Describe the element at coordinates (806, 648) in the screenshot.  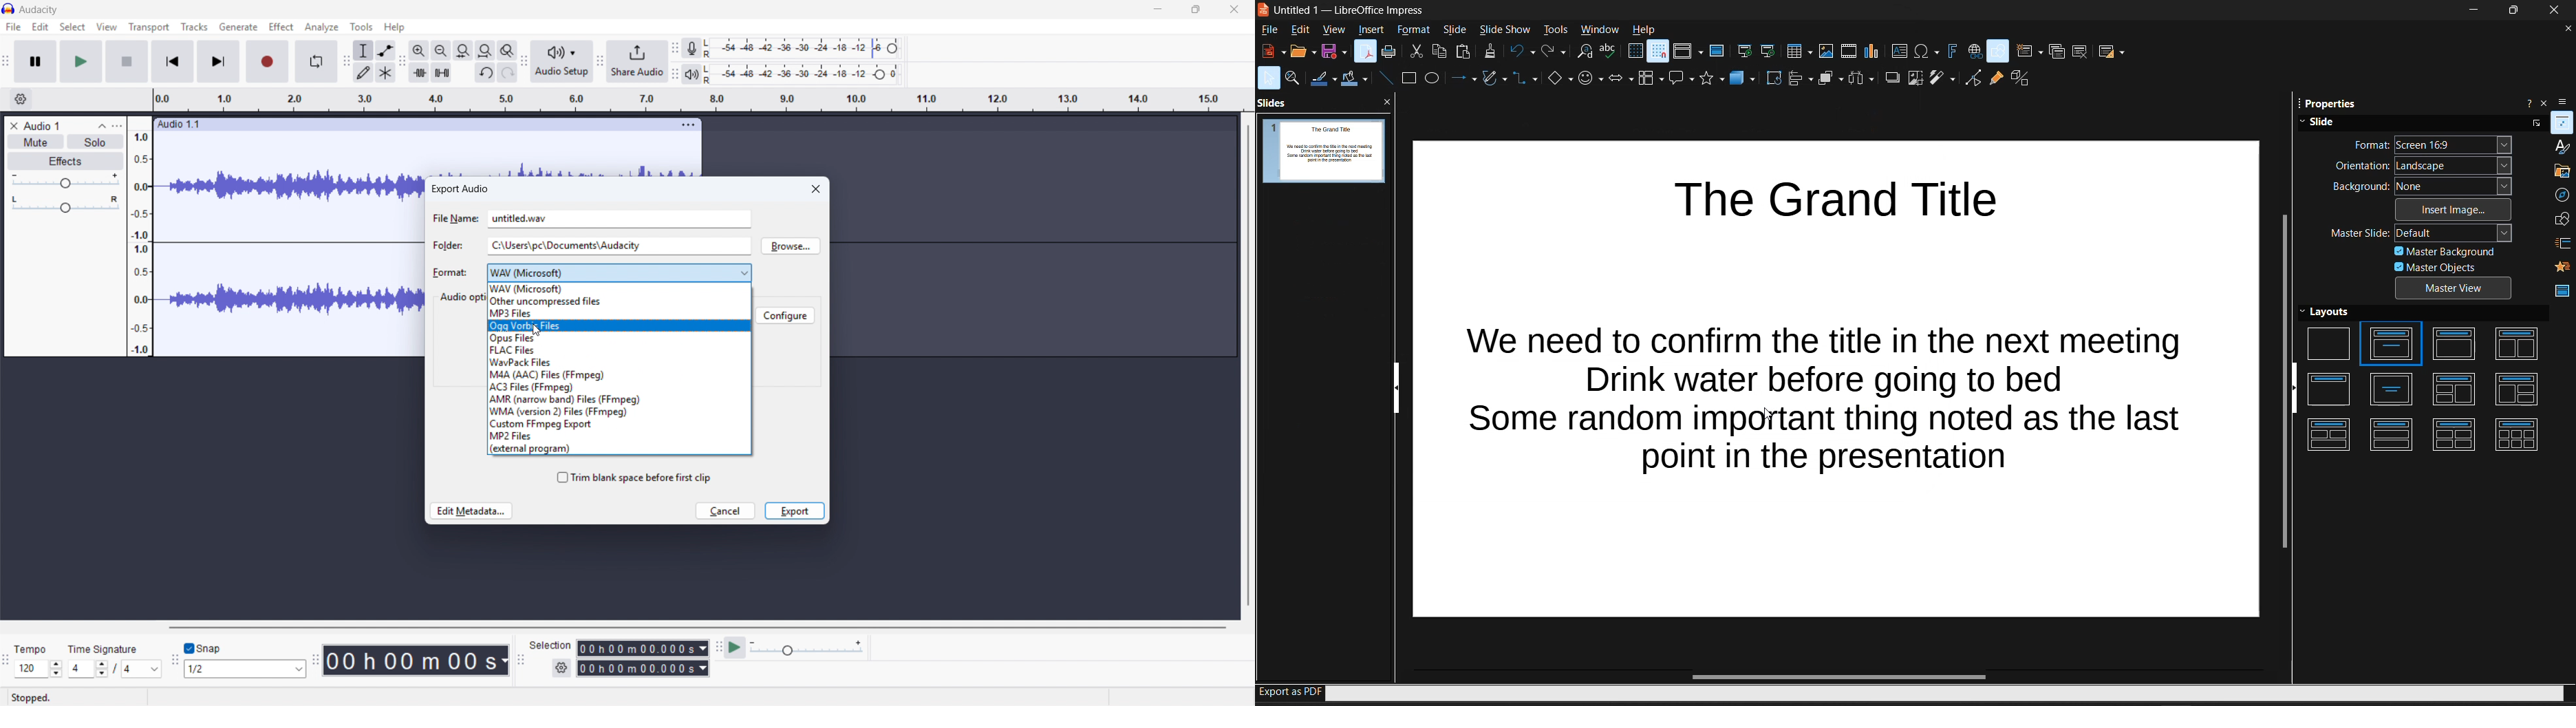
I see `Playback speed` at that location.